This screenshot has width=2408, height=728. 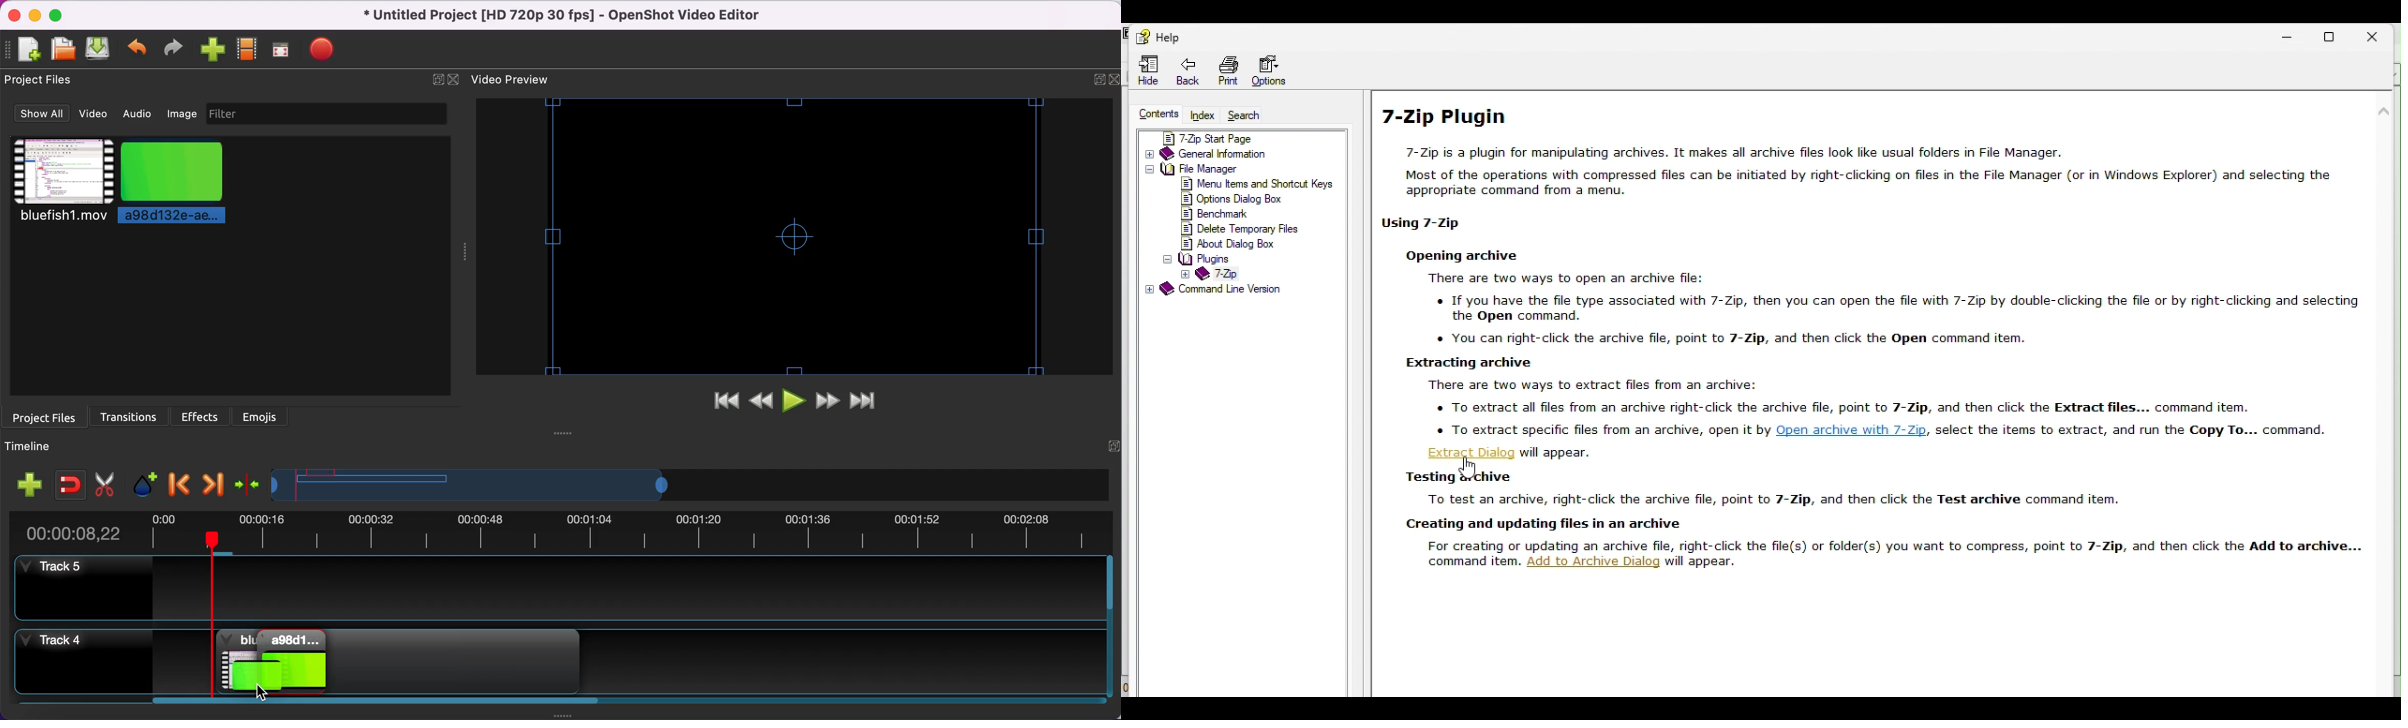 I want to click on maximize, so click(x=60, y=14).